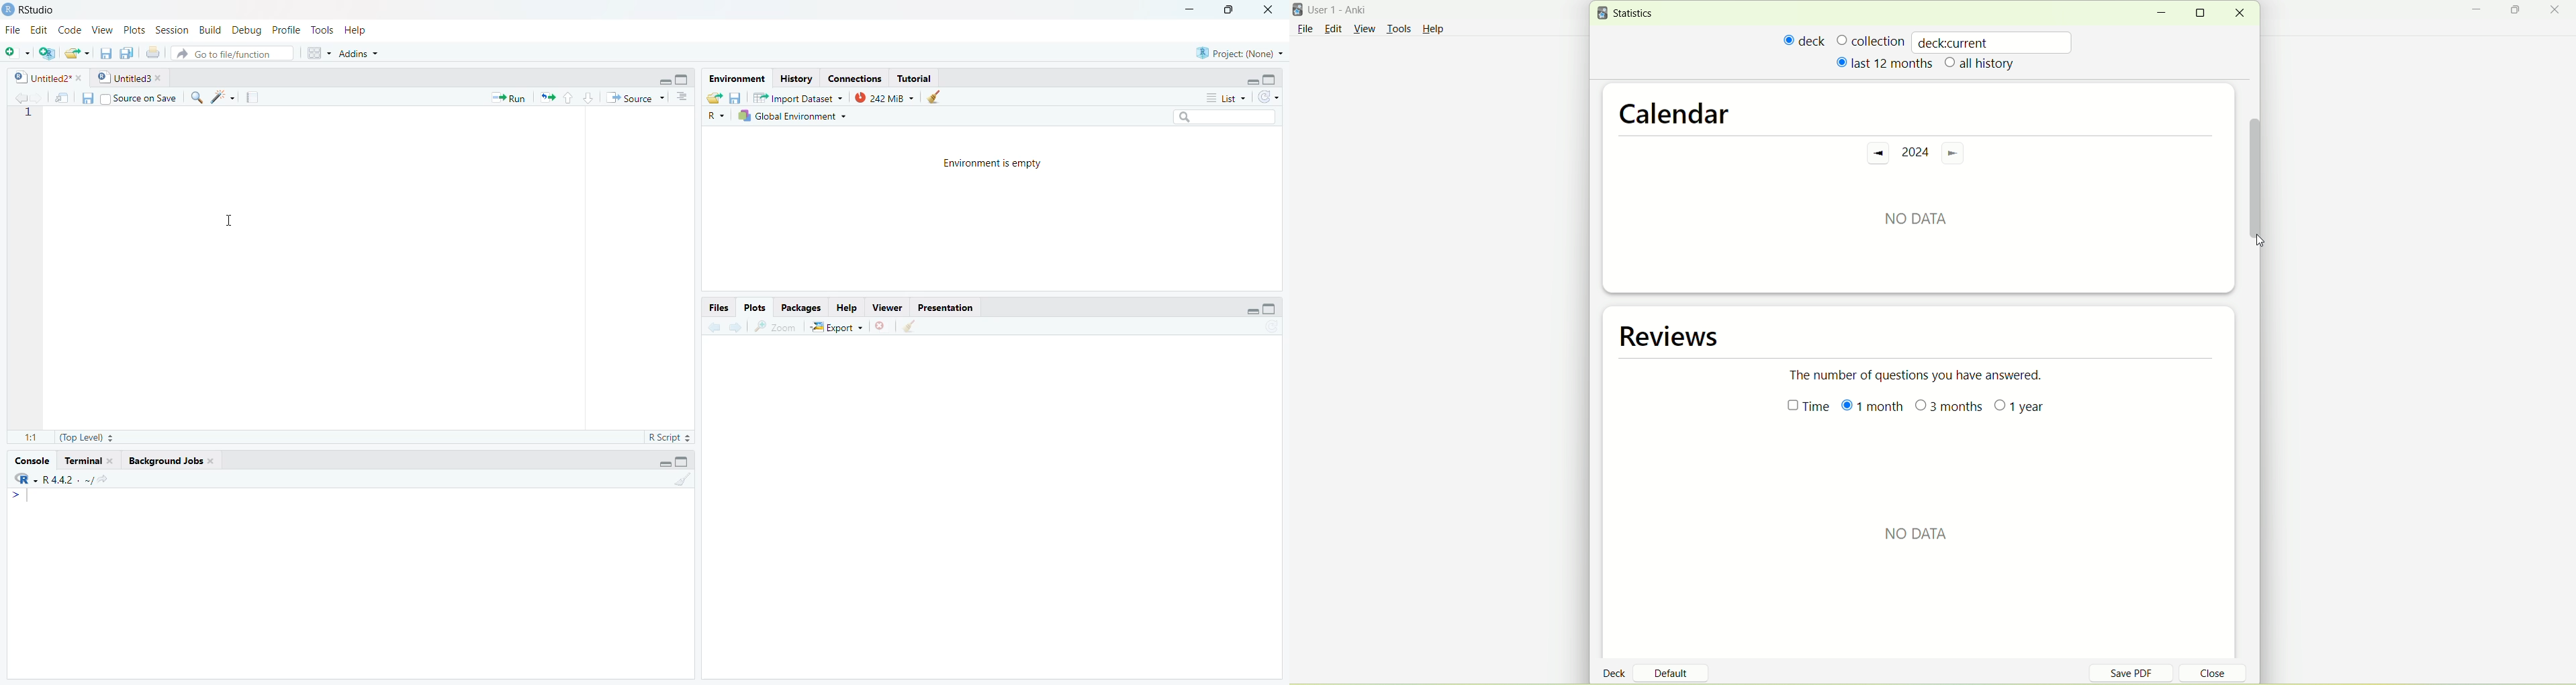 This screenshot has width=2576, height=700. Describe the element at coordinates (1883, 62) in the screenshot. I see `last 12 months` at that location.